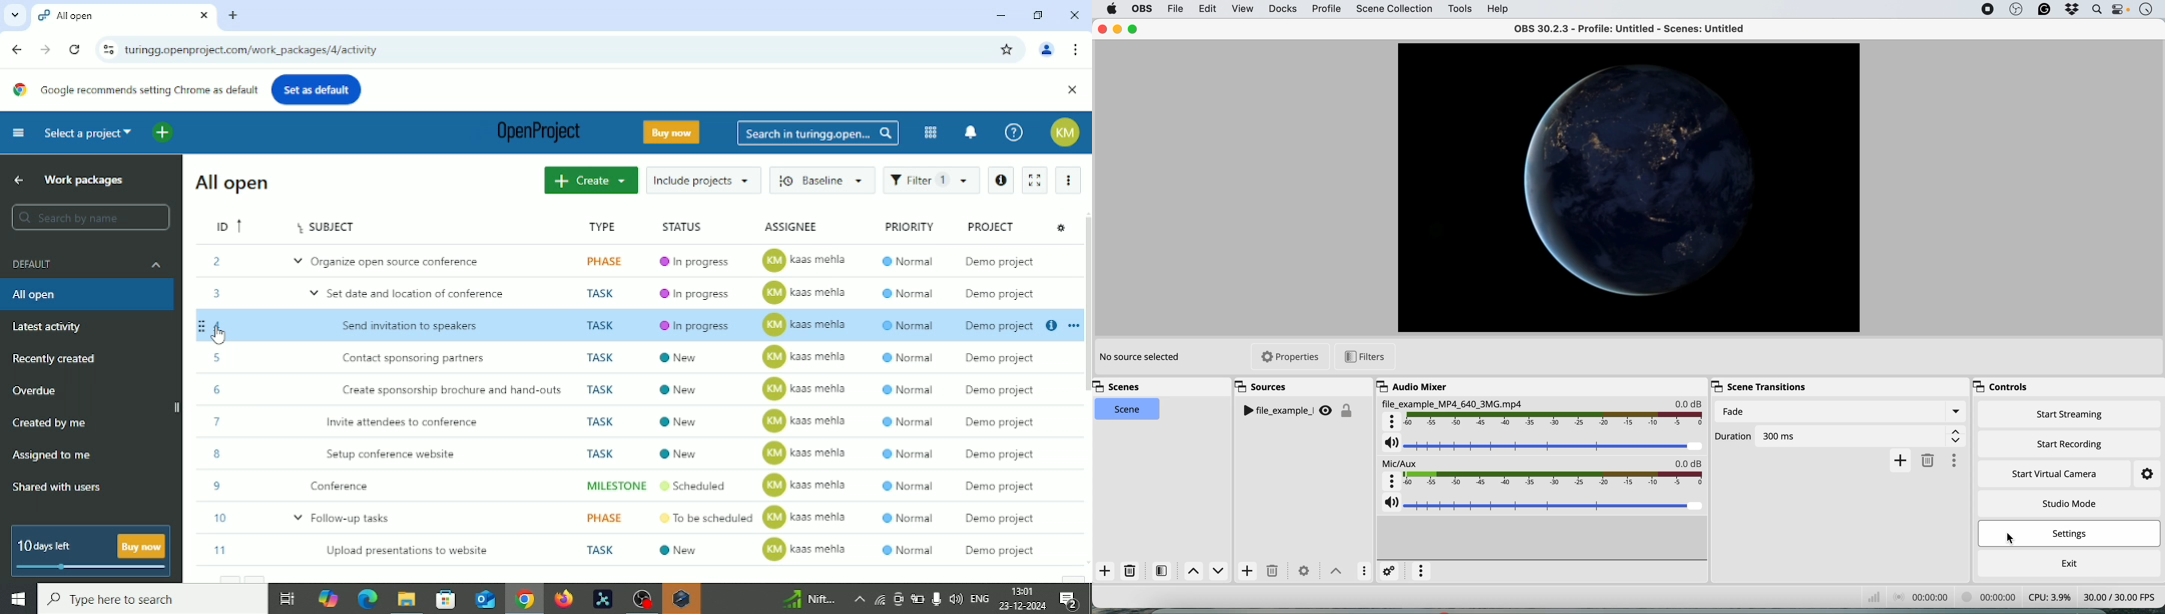 The height and width of the screenshot is (616, 2184). I want to click on tools, so click(1459, 9).